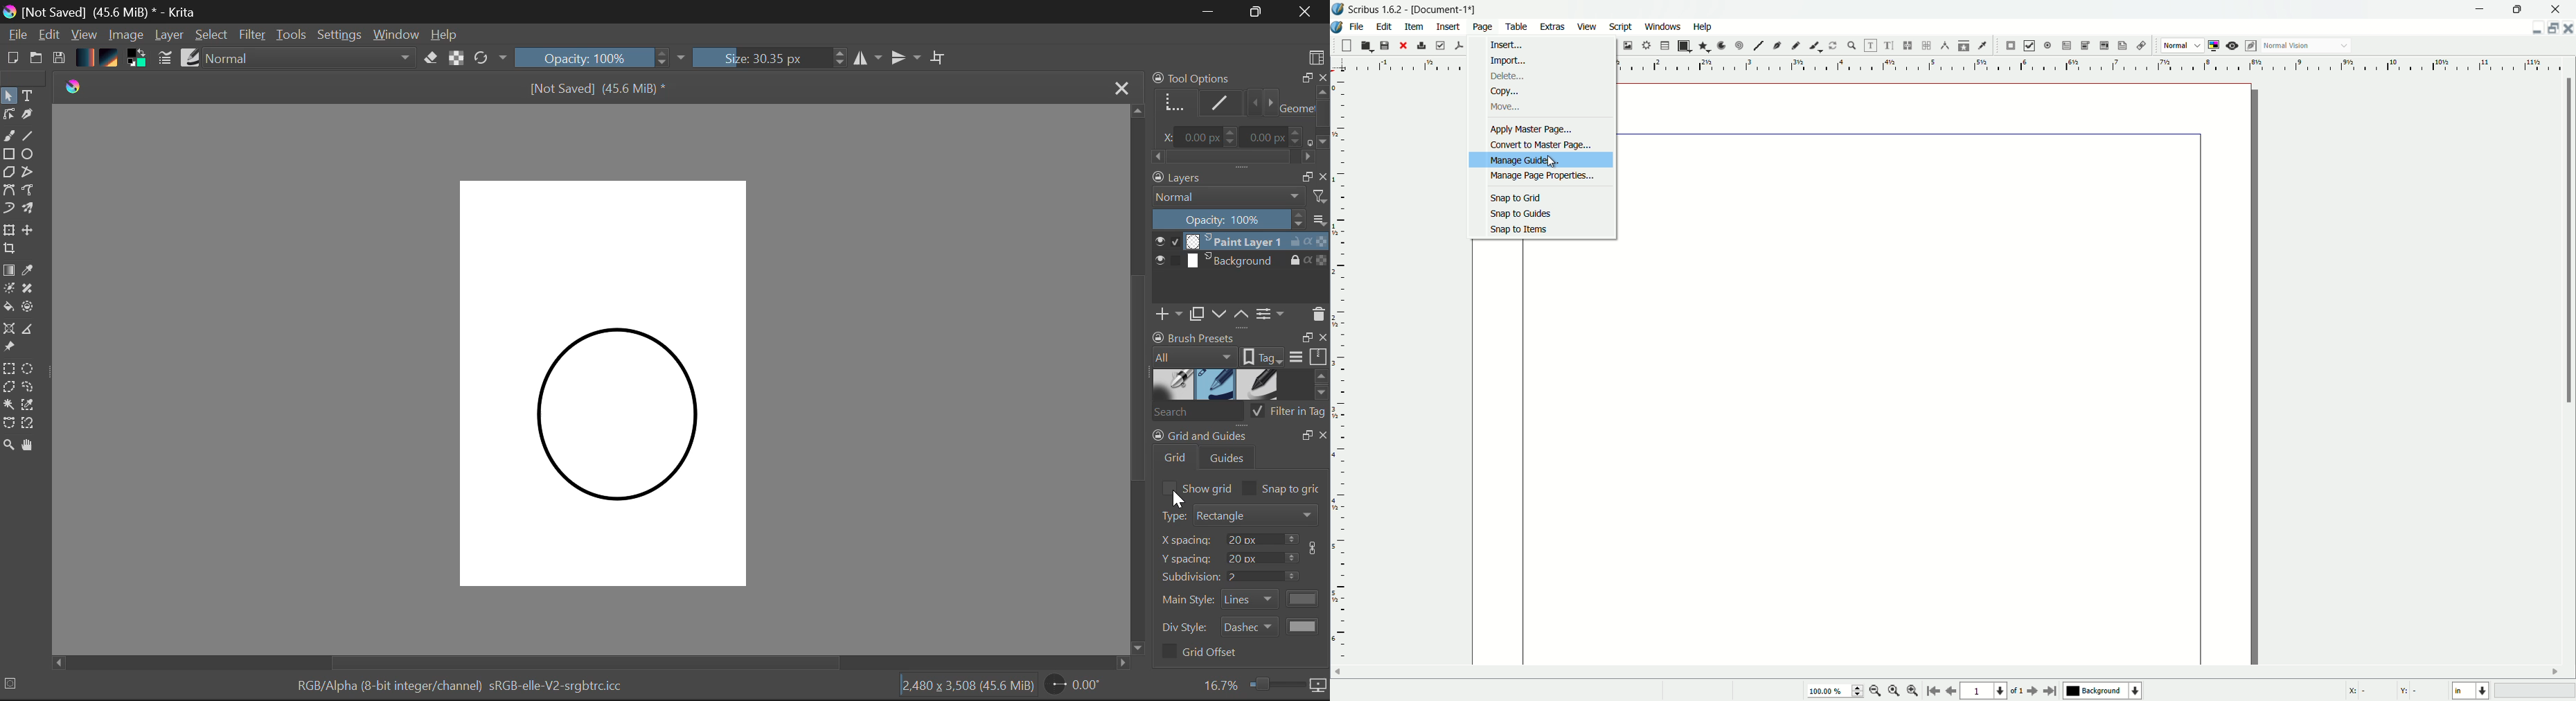 This screenshot has height=728, width=2576. I want to click on pdf list box, so click(2102, 47).